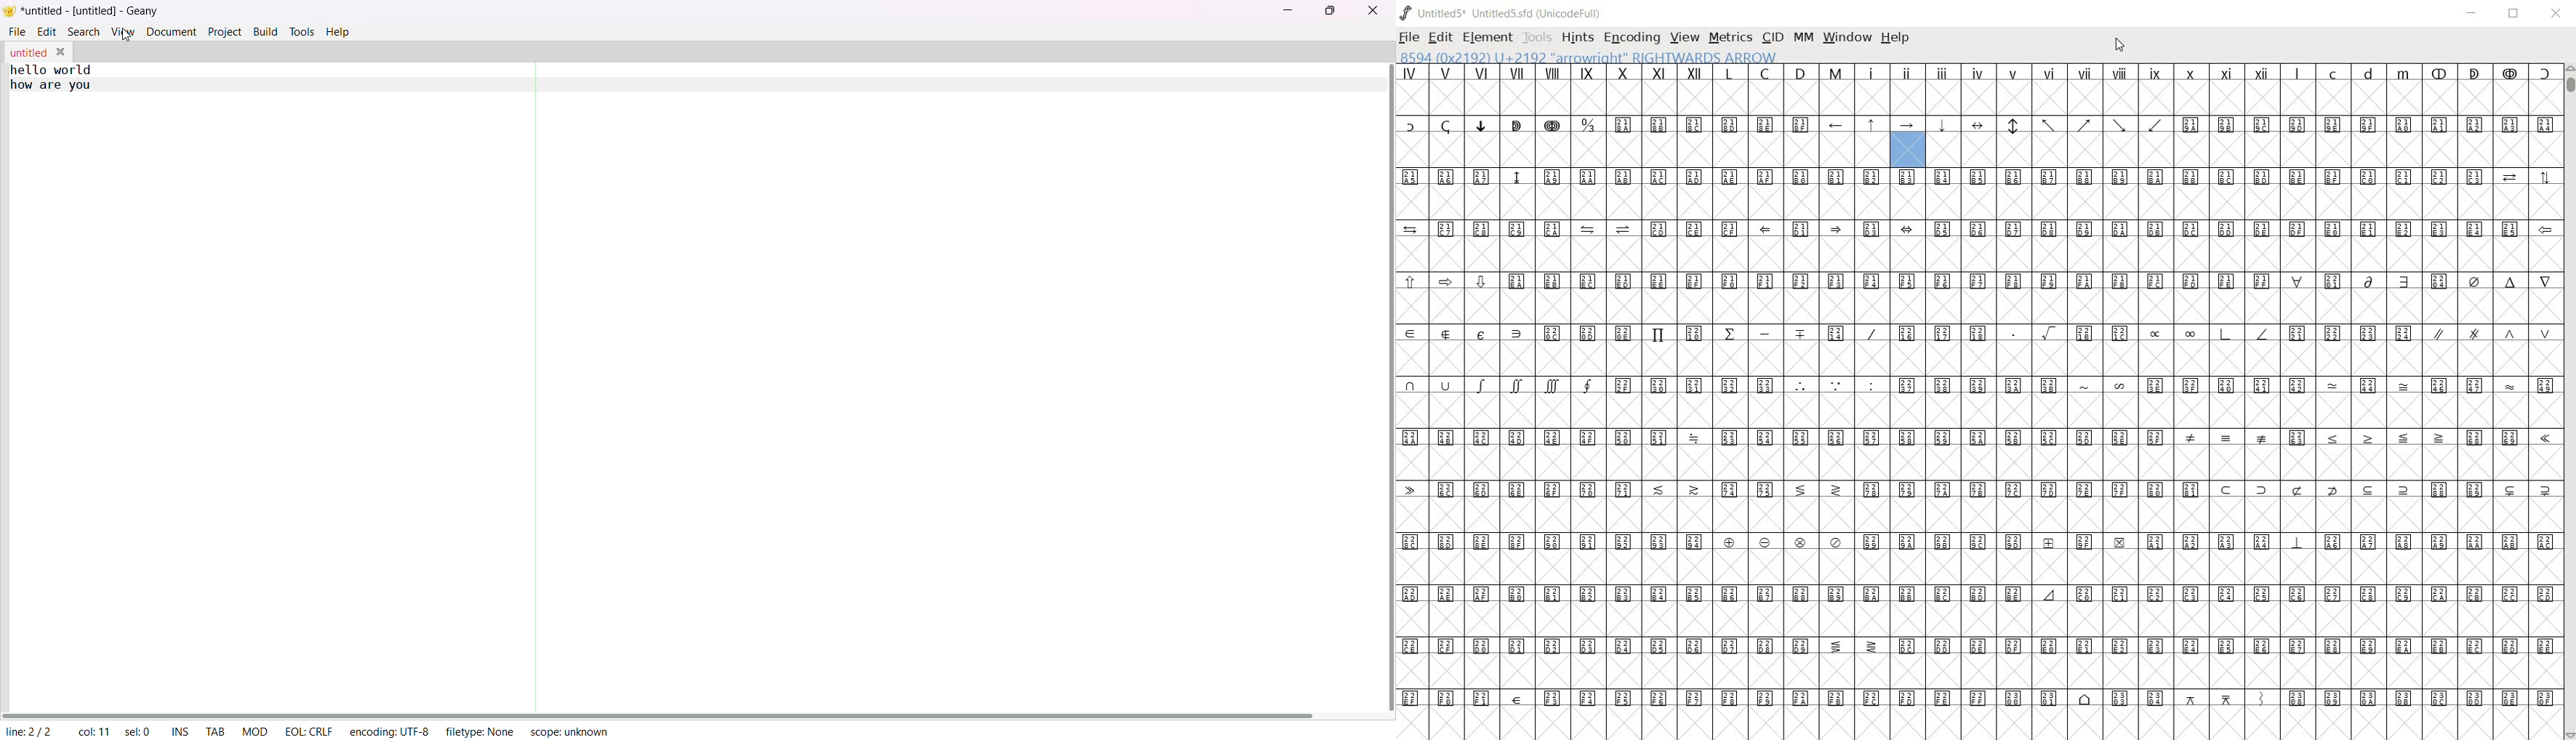  I want to click on build, so click(263, 31).